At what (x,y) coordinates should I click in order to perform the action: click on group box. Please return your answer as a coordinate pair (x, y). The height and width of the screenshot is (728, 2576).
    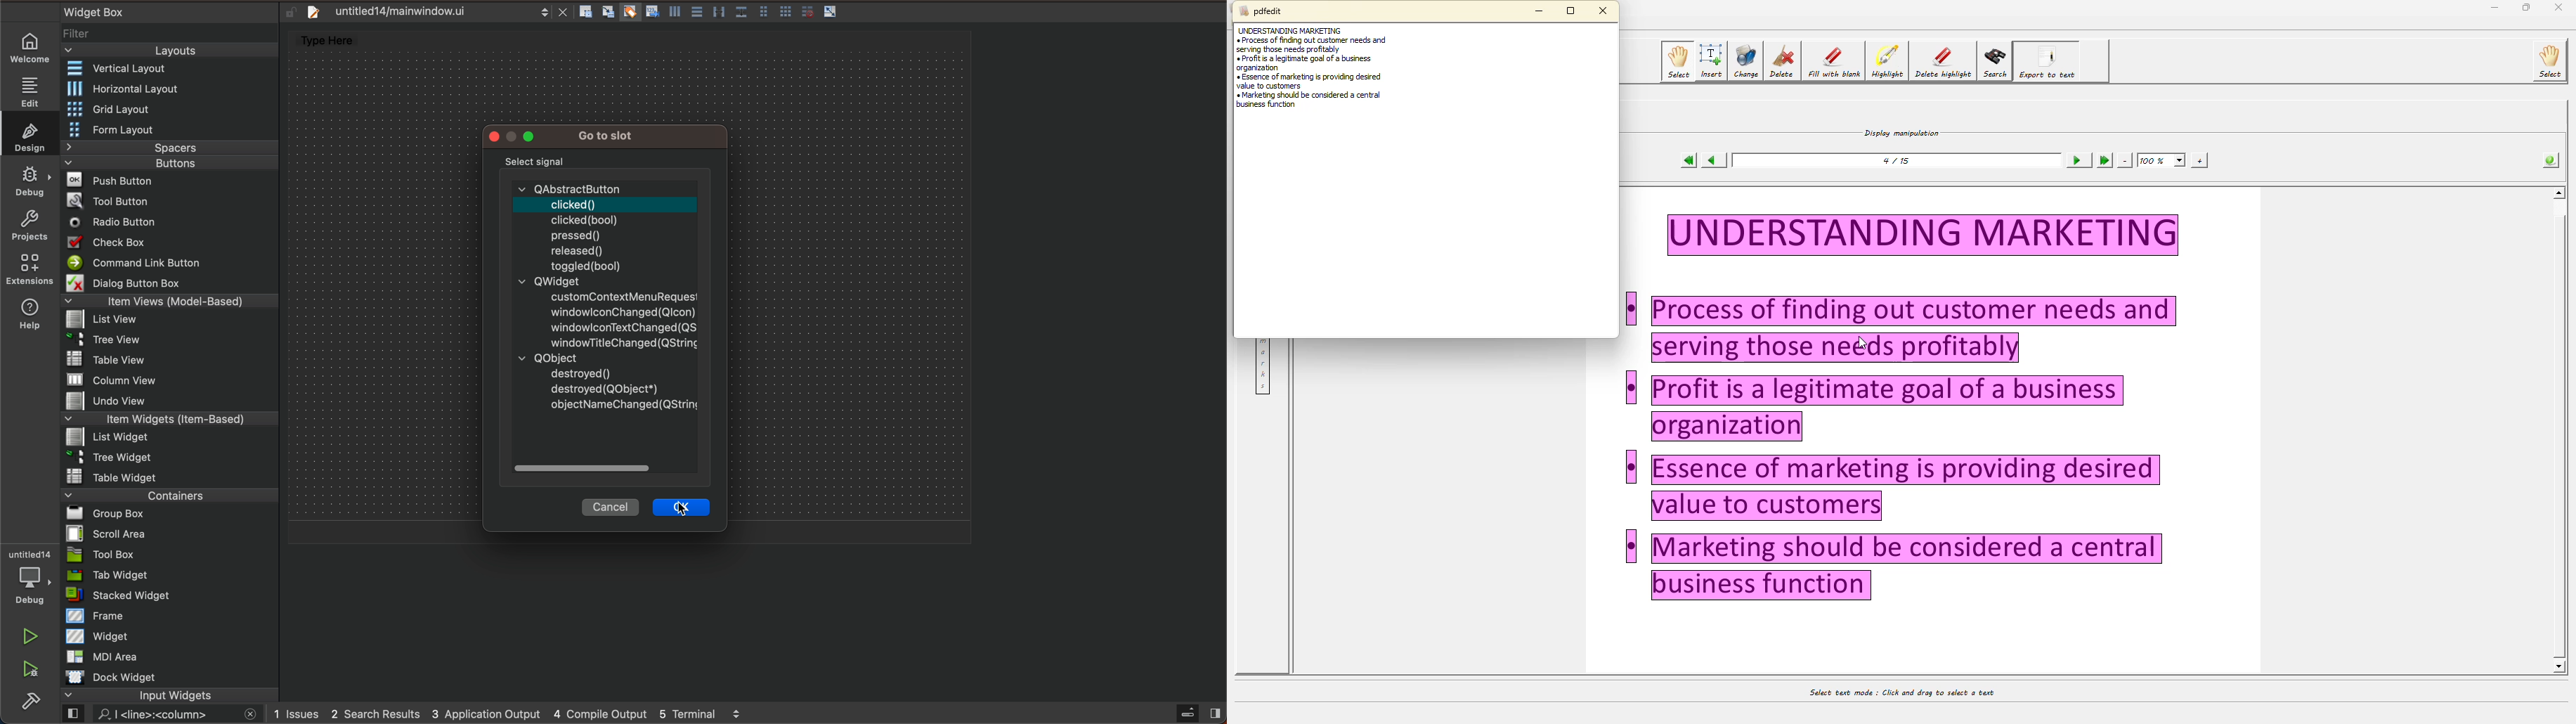
    Looking at the image, I should click on (165, 516).